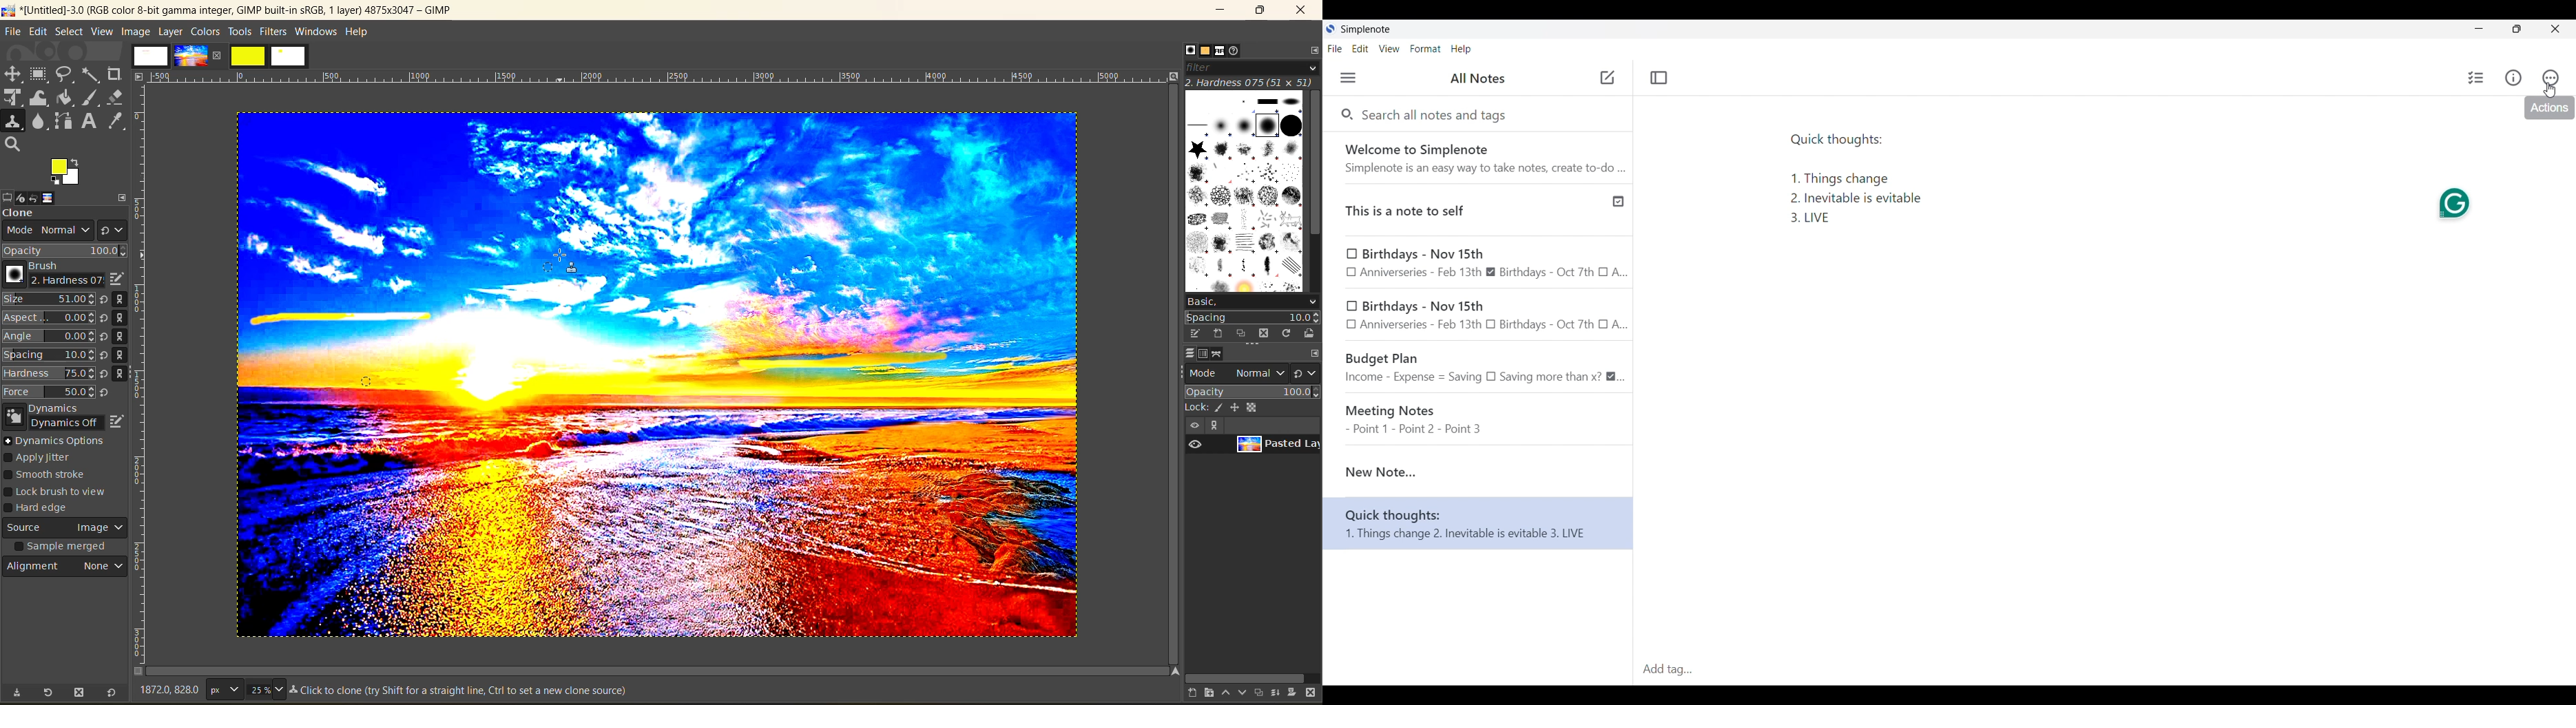 Image resolution: width=2576 pixels, height=728 pixels. I want to click on clone, so click(31, 214).